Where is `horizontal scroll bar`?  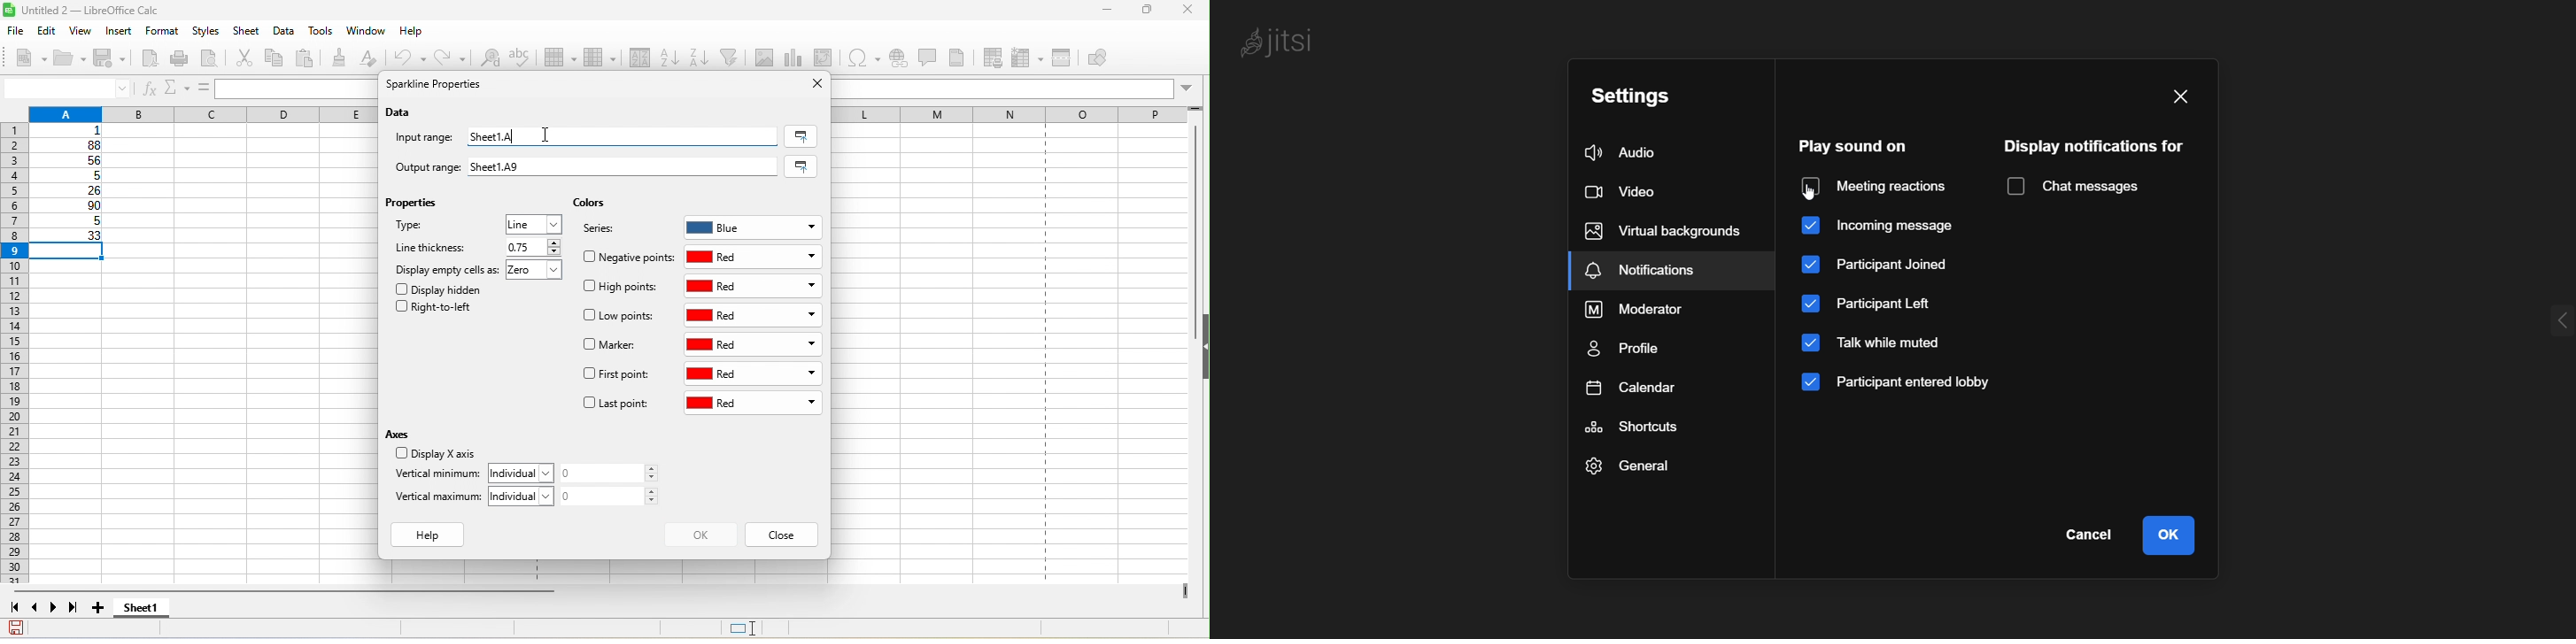 horizontal scroll bar is located at coordinates (290, 593).